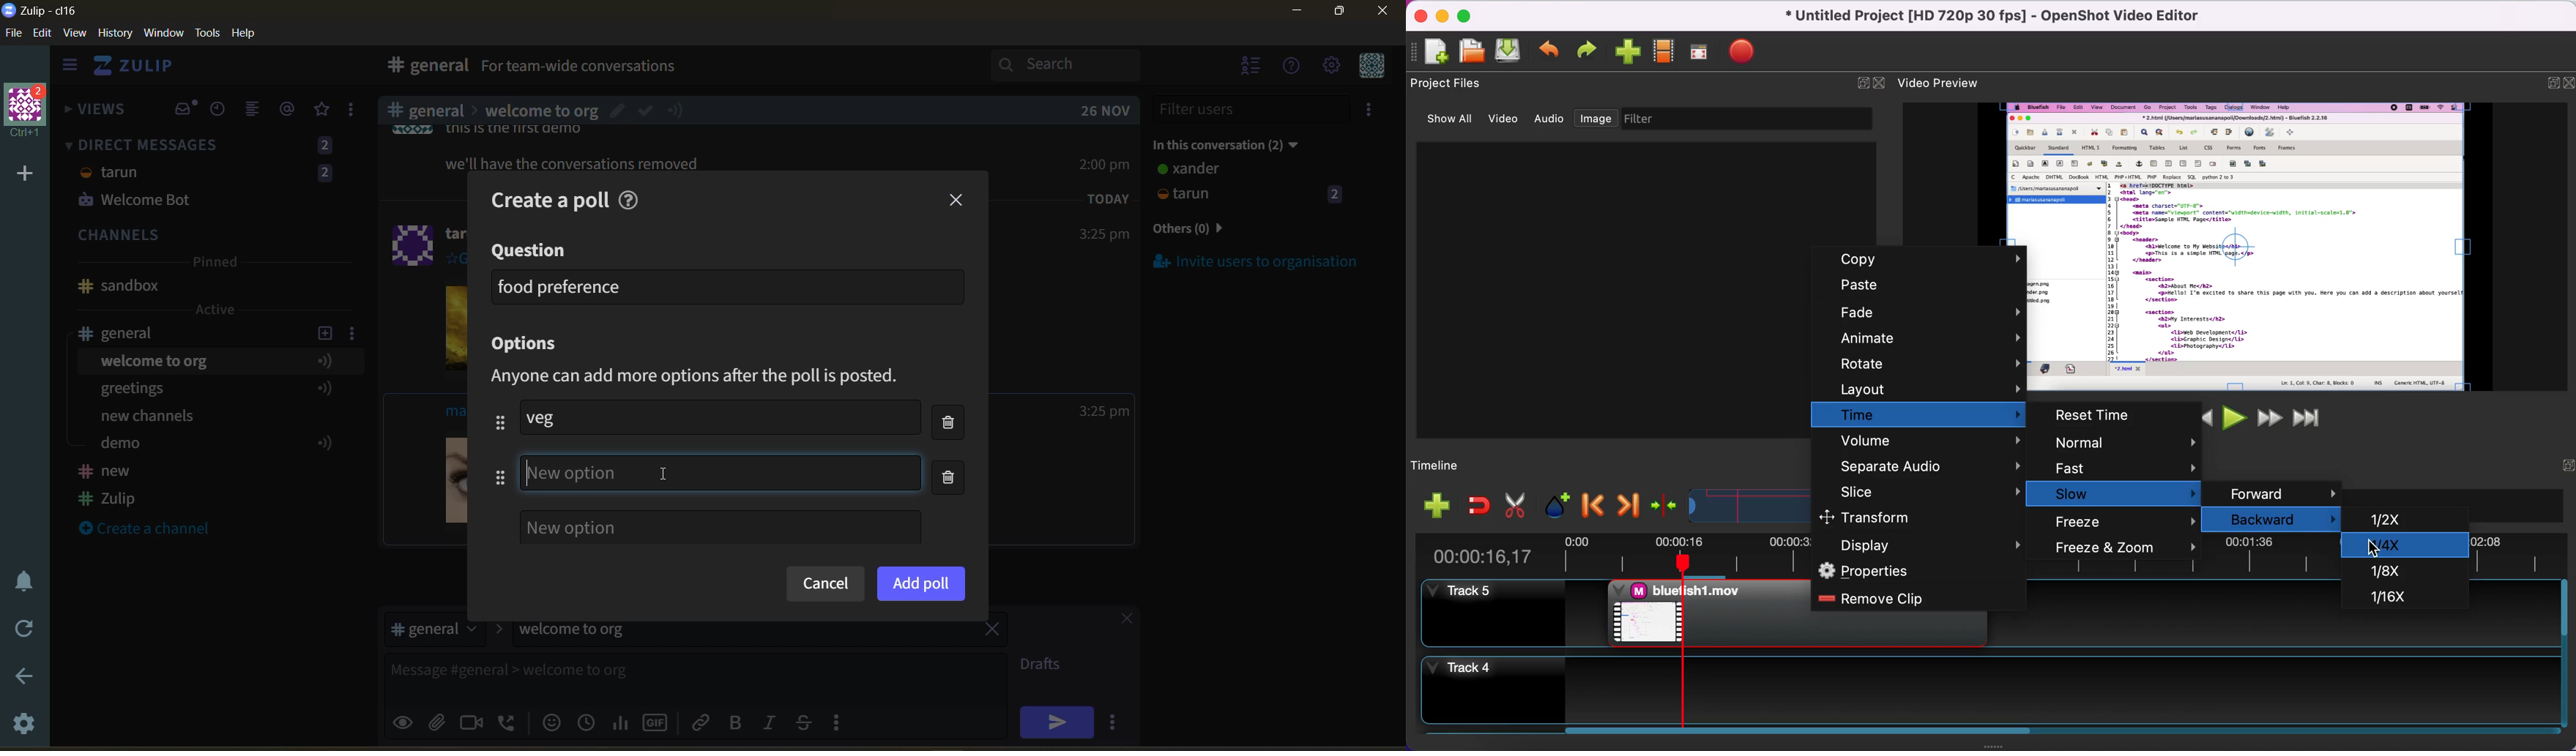 The width and height of the screenshot is (2576, 756). Describe the element at coordinates (1591, 502) in the screenshot. I see `previous marker` at that location.